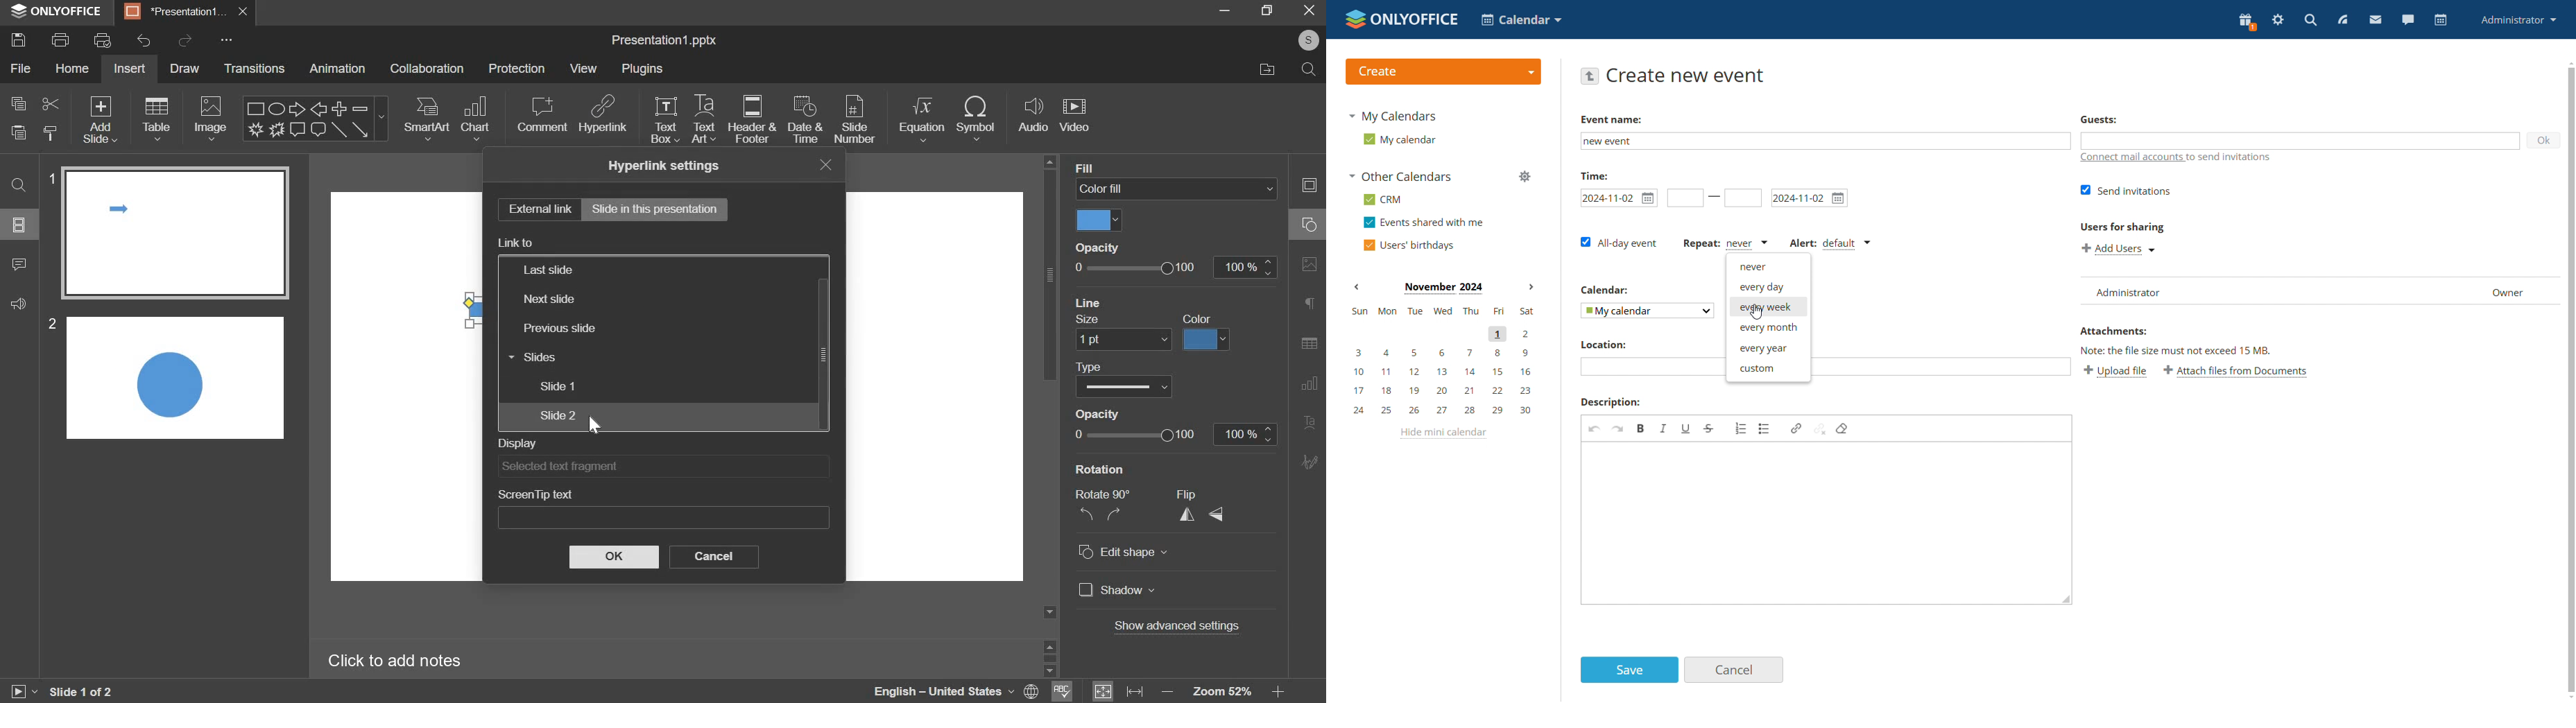 The width and height of the screenshot is (2576, 728). Describe the element at coordinates (1312, 304) in the screenshot. I see `Paragraph settings` at that location.